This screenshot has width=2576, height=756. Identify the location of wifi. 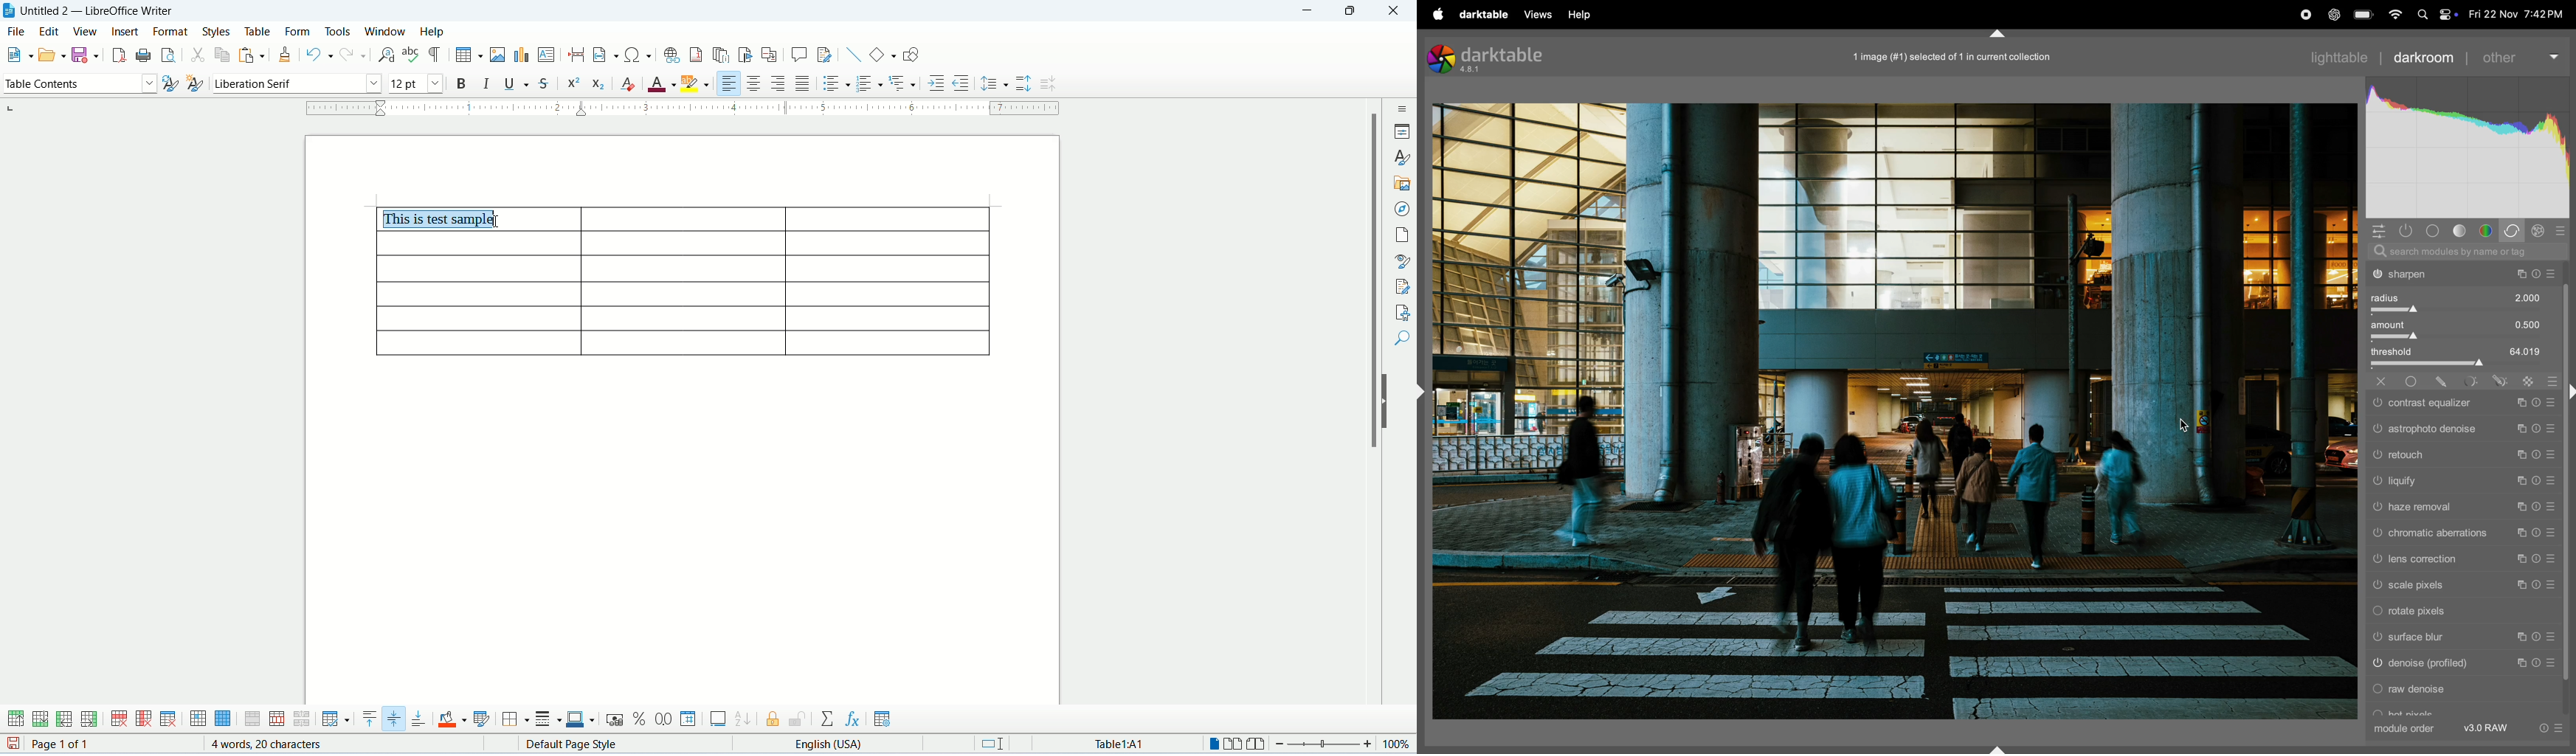
(2395, 14).